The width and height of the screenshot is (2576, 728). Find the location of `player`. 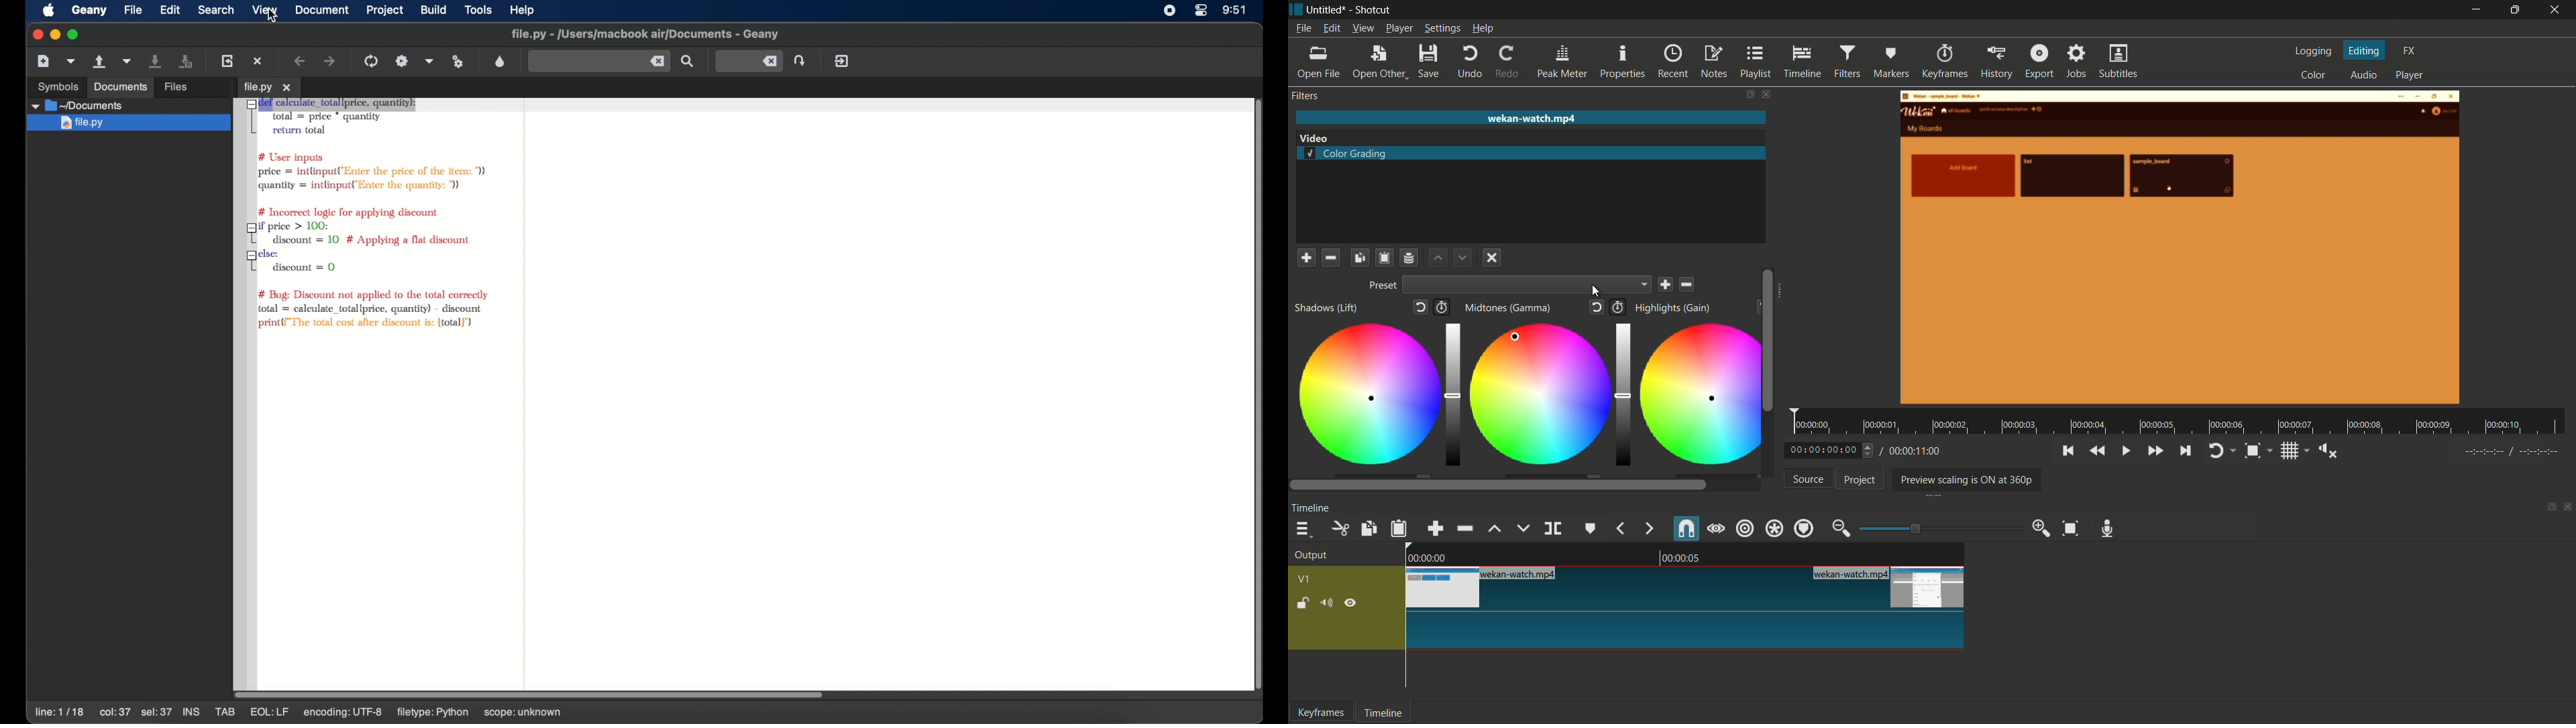

player is located at coordinates (2412, 75).